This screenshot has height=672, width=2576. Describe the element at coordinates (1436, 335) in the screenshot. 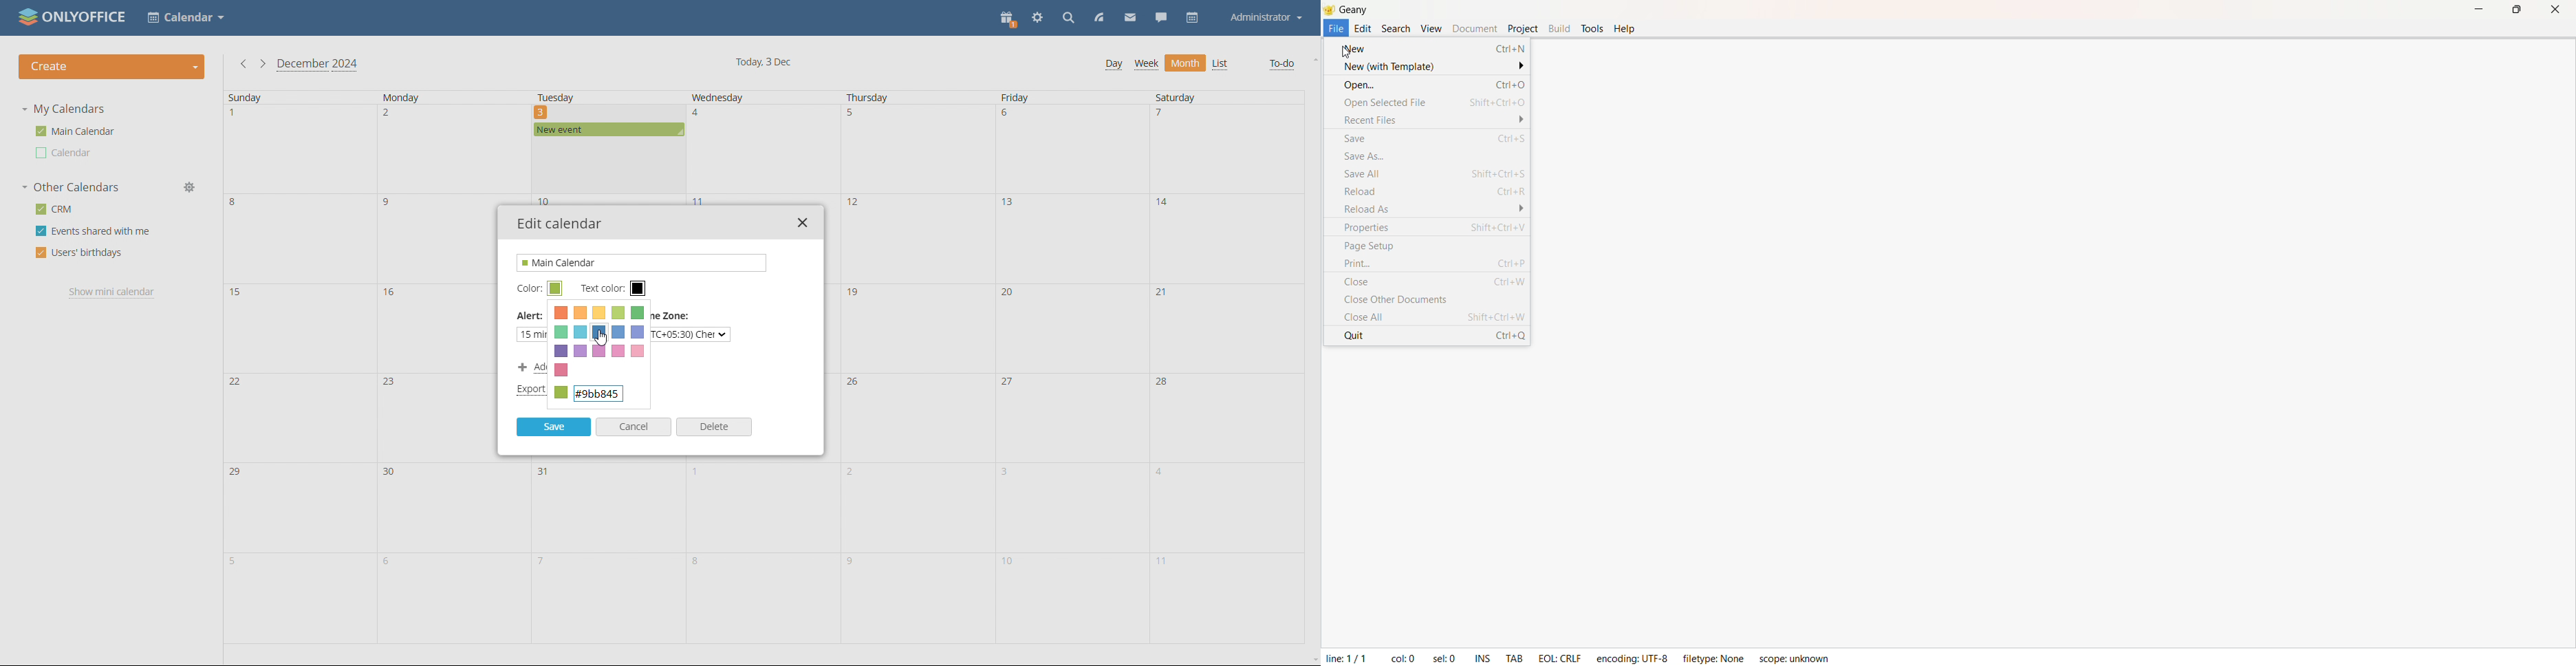

I see `Quit` at that location.